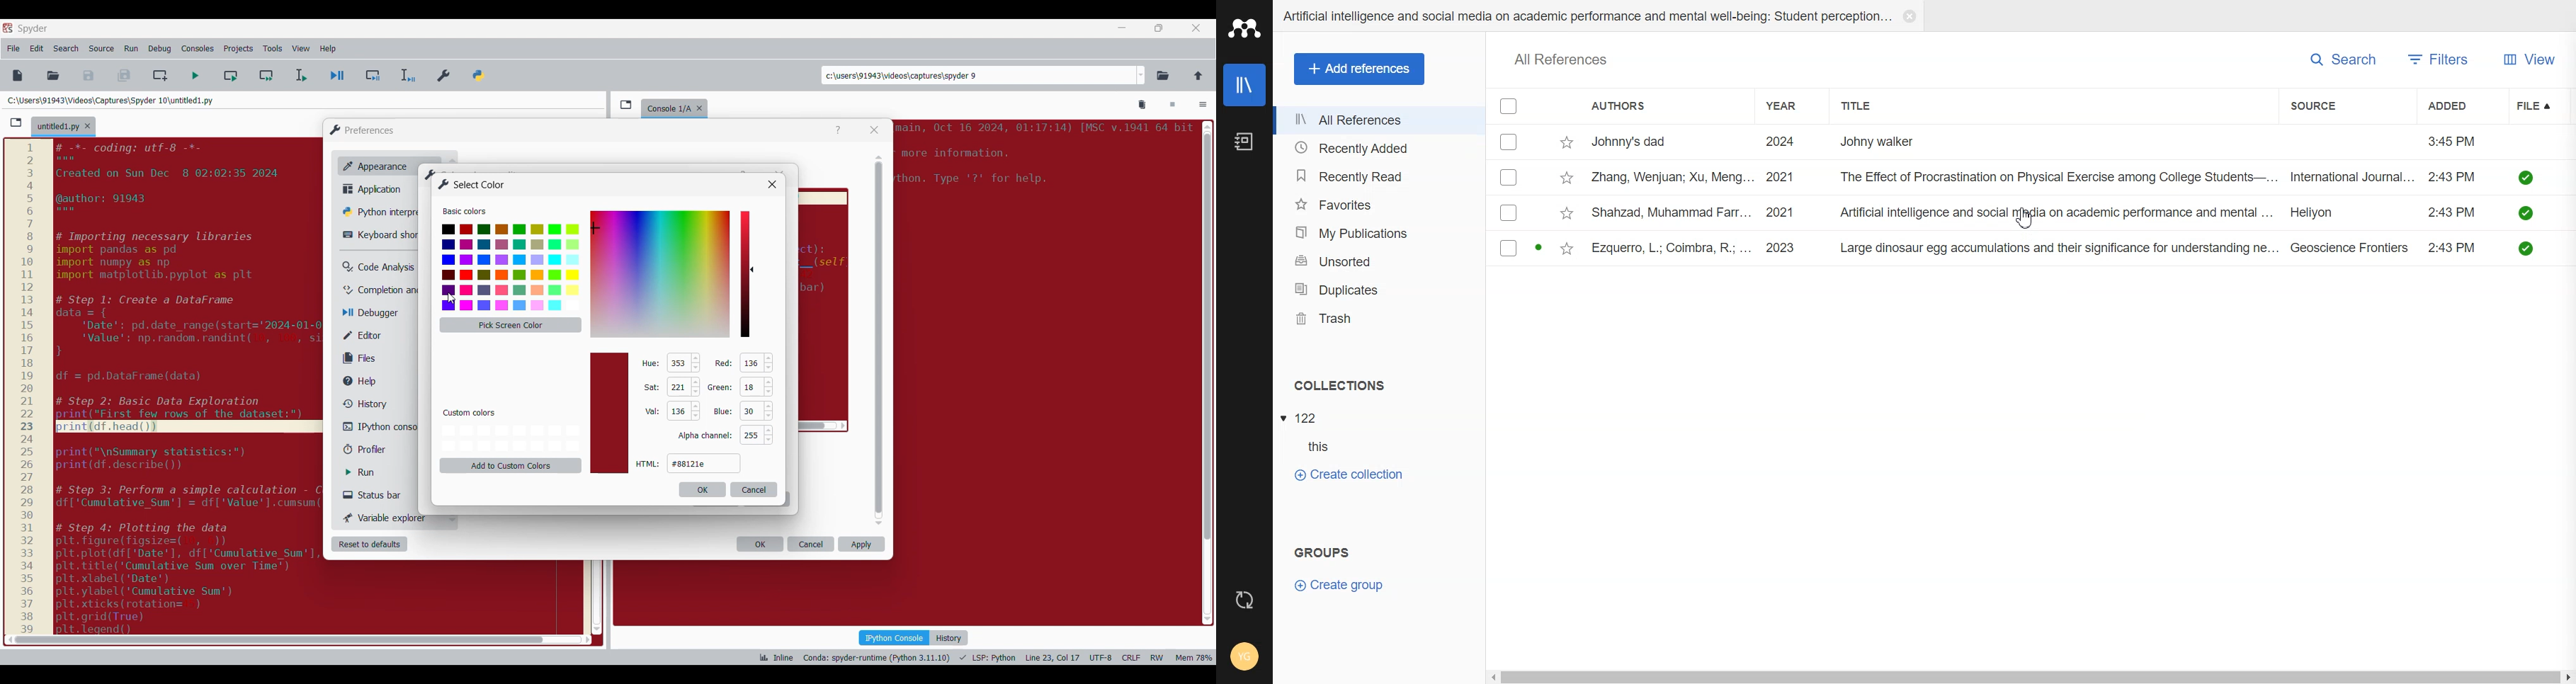 The height and width of the screenshot is (700, 2576). Describe the element at coordinates (376, 314) in the screenshot. I see `Debugger` at that location.